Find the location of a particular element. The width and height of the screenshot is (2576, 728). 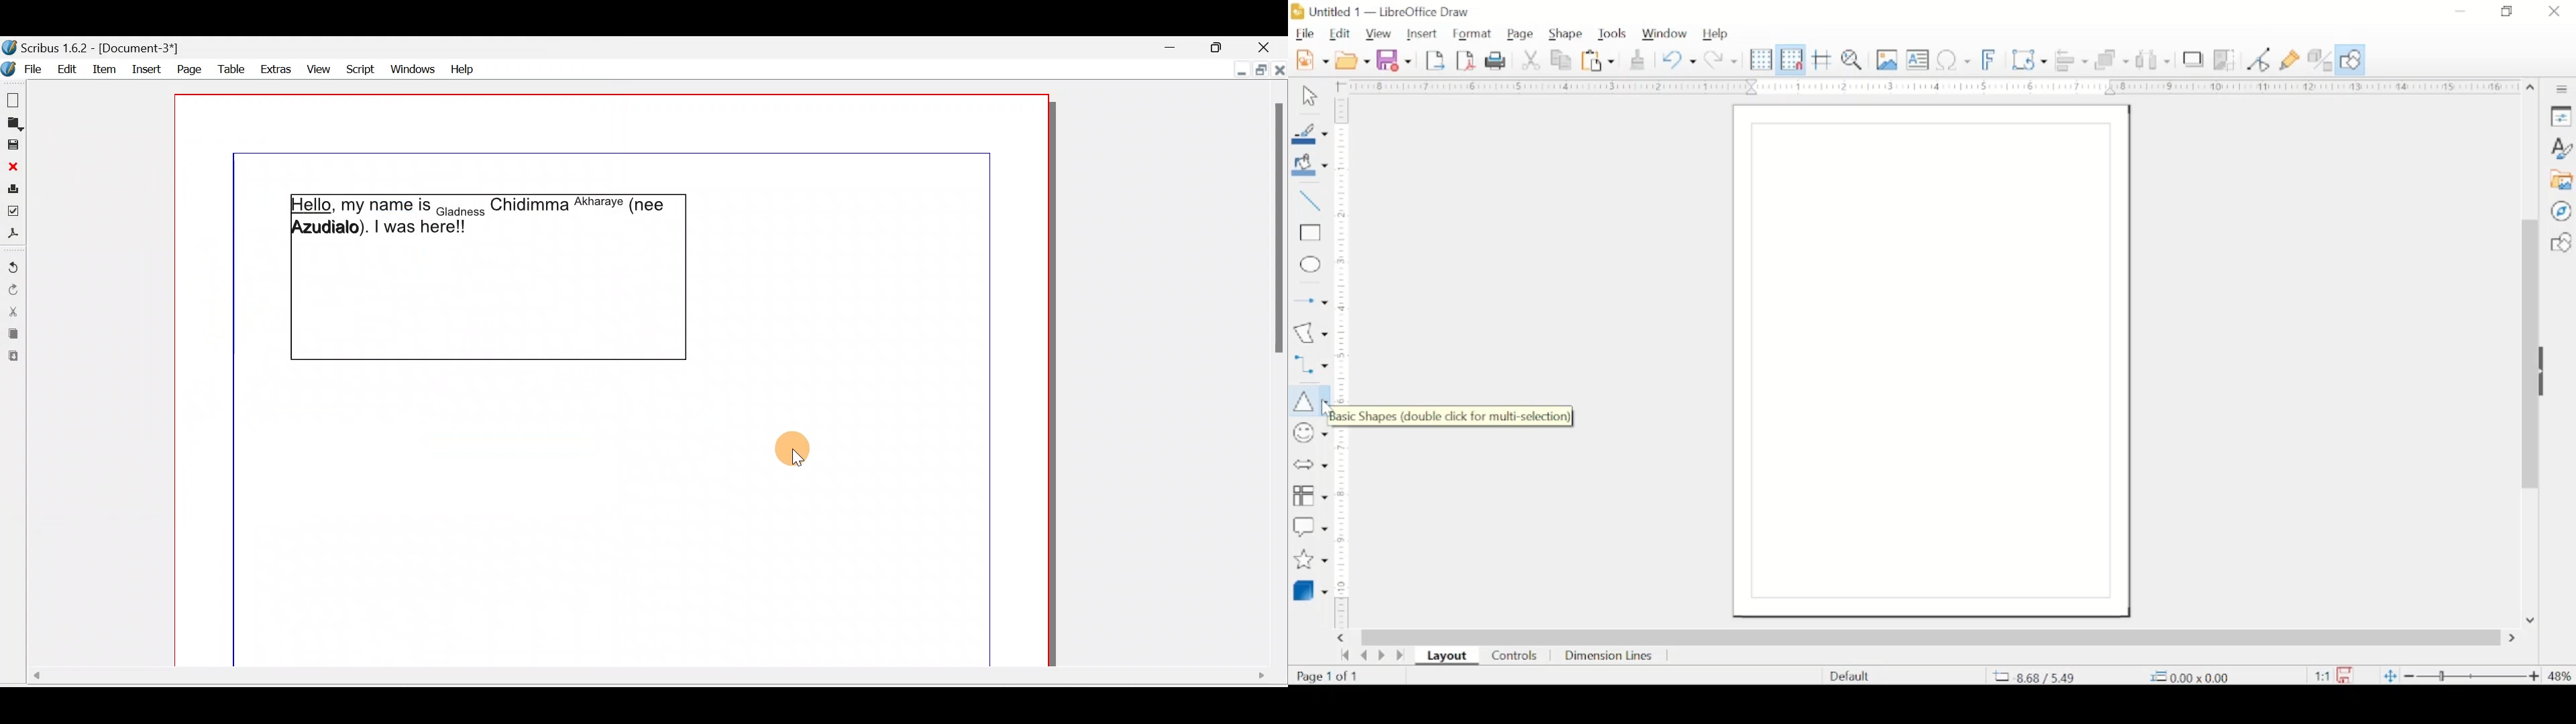

Logo is located at coordinates (8, 69).